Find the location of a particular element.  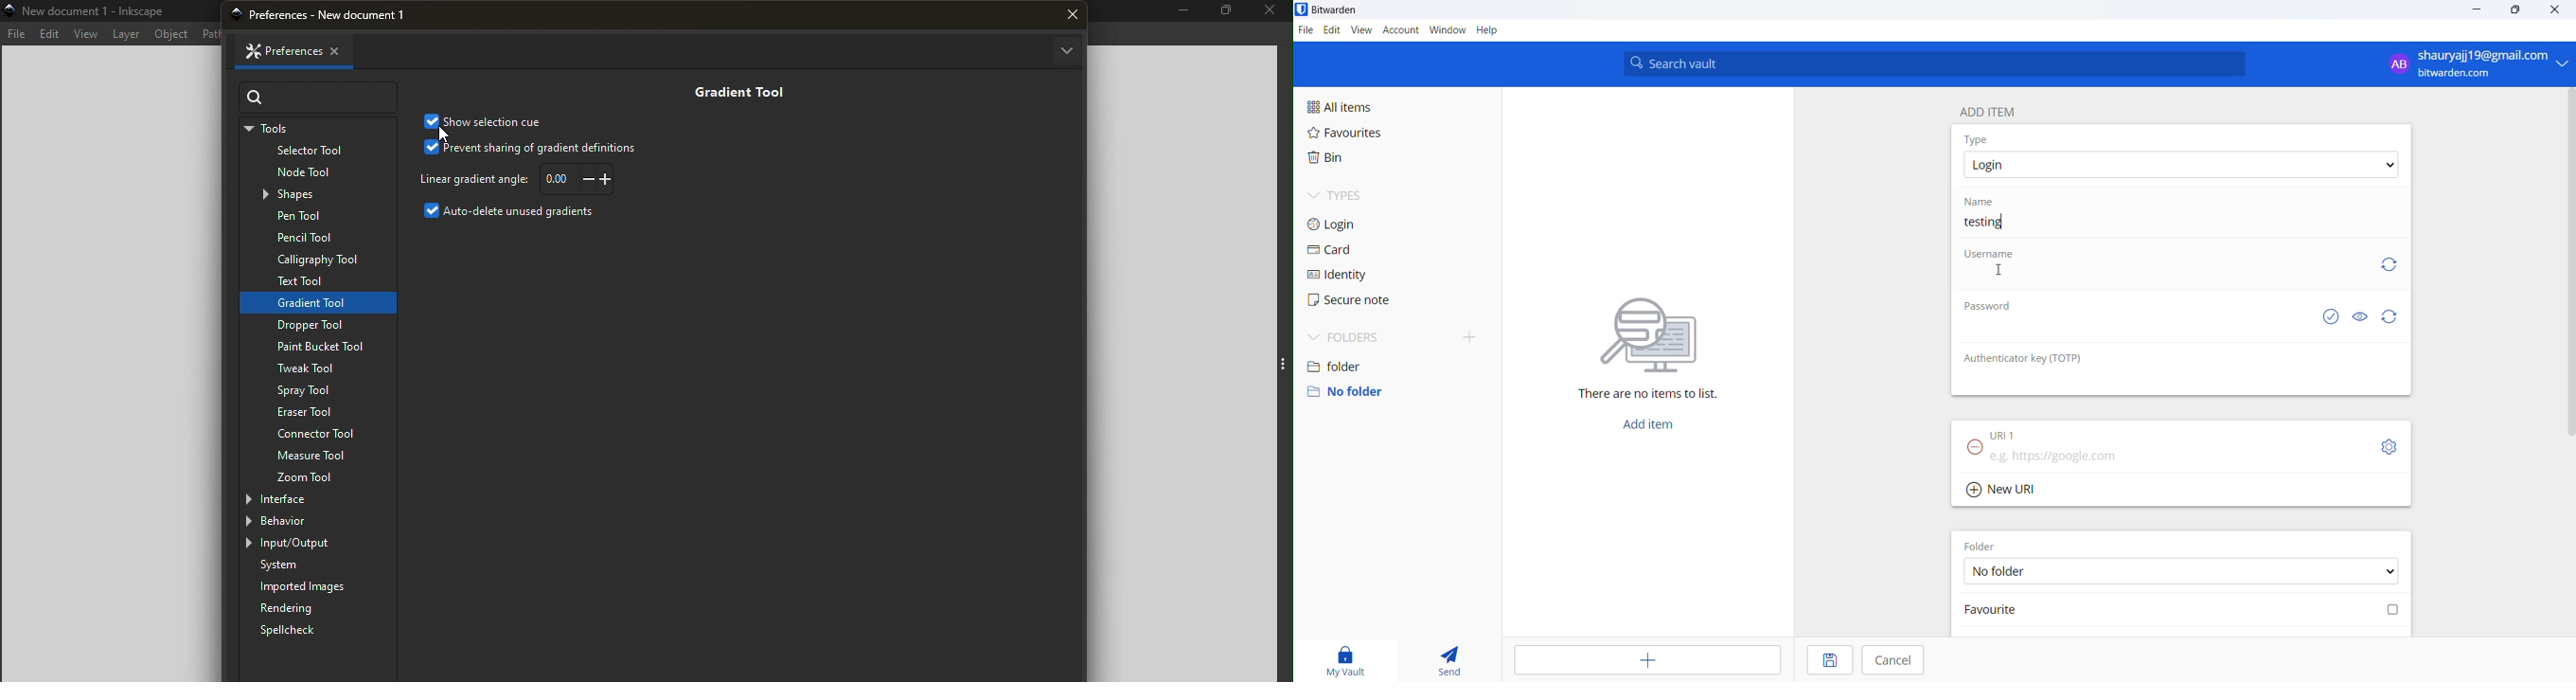

secure note is located at coordinates (1361, 301).